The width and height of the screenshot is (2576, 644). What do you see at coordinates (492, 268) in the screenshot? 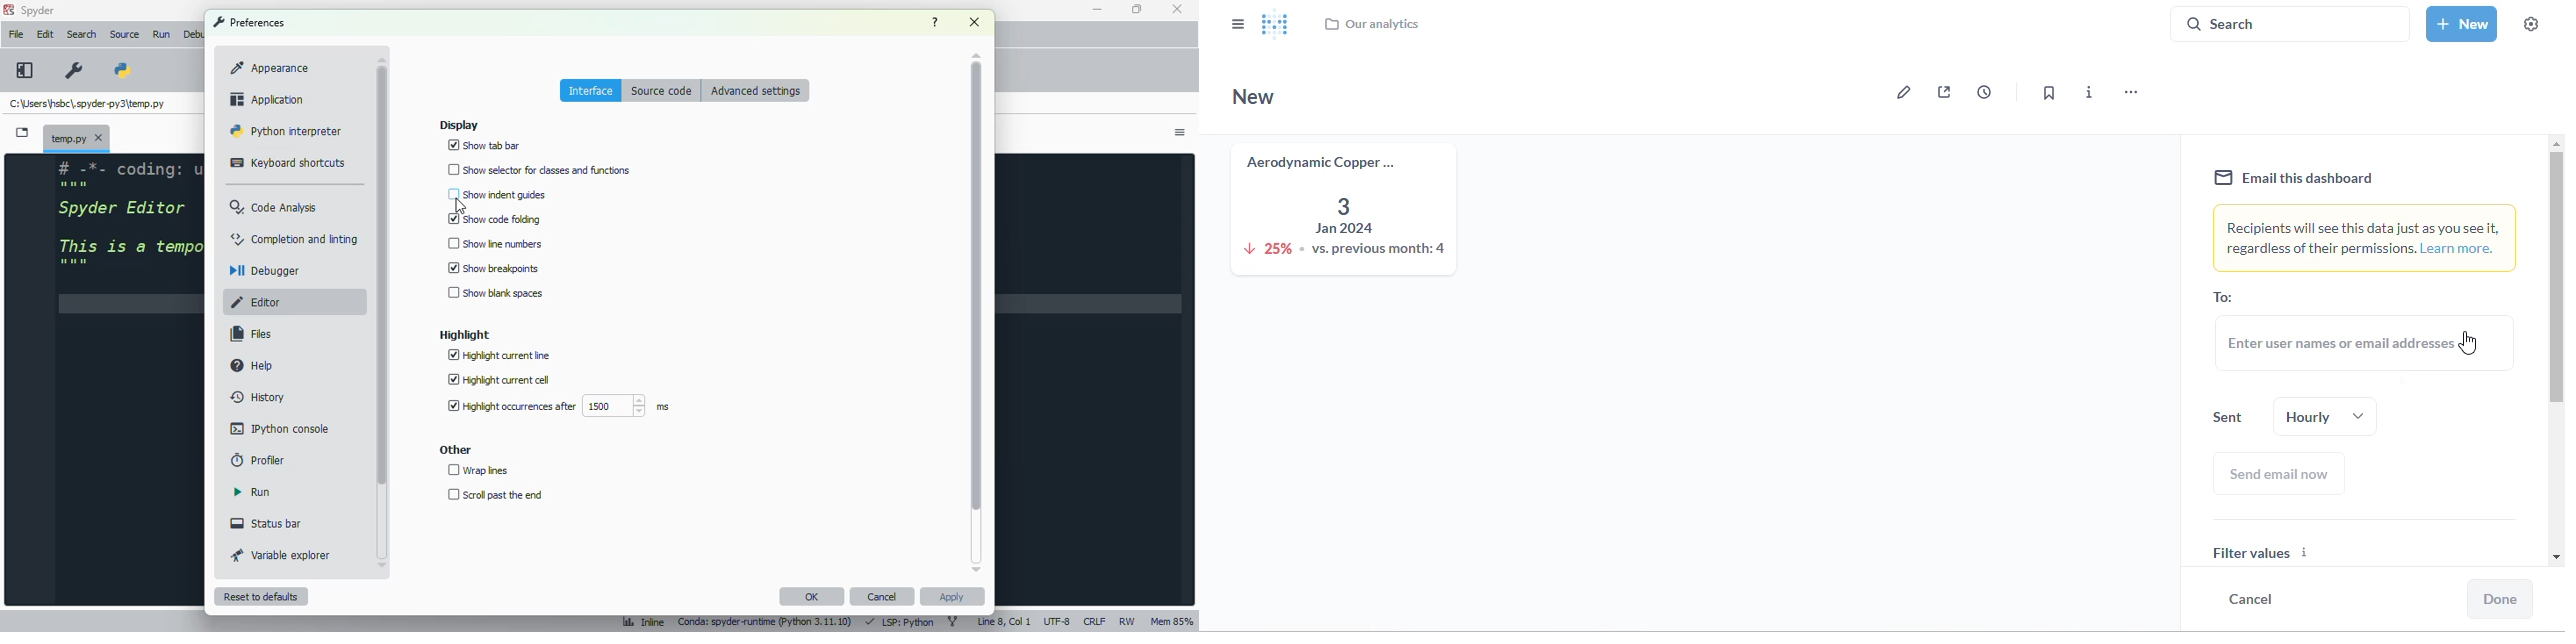
I see `show breakpoints` at bounding box center [492, 268].